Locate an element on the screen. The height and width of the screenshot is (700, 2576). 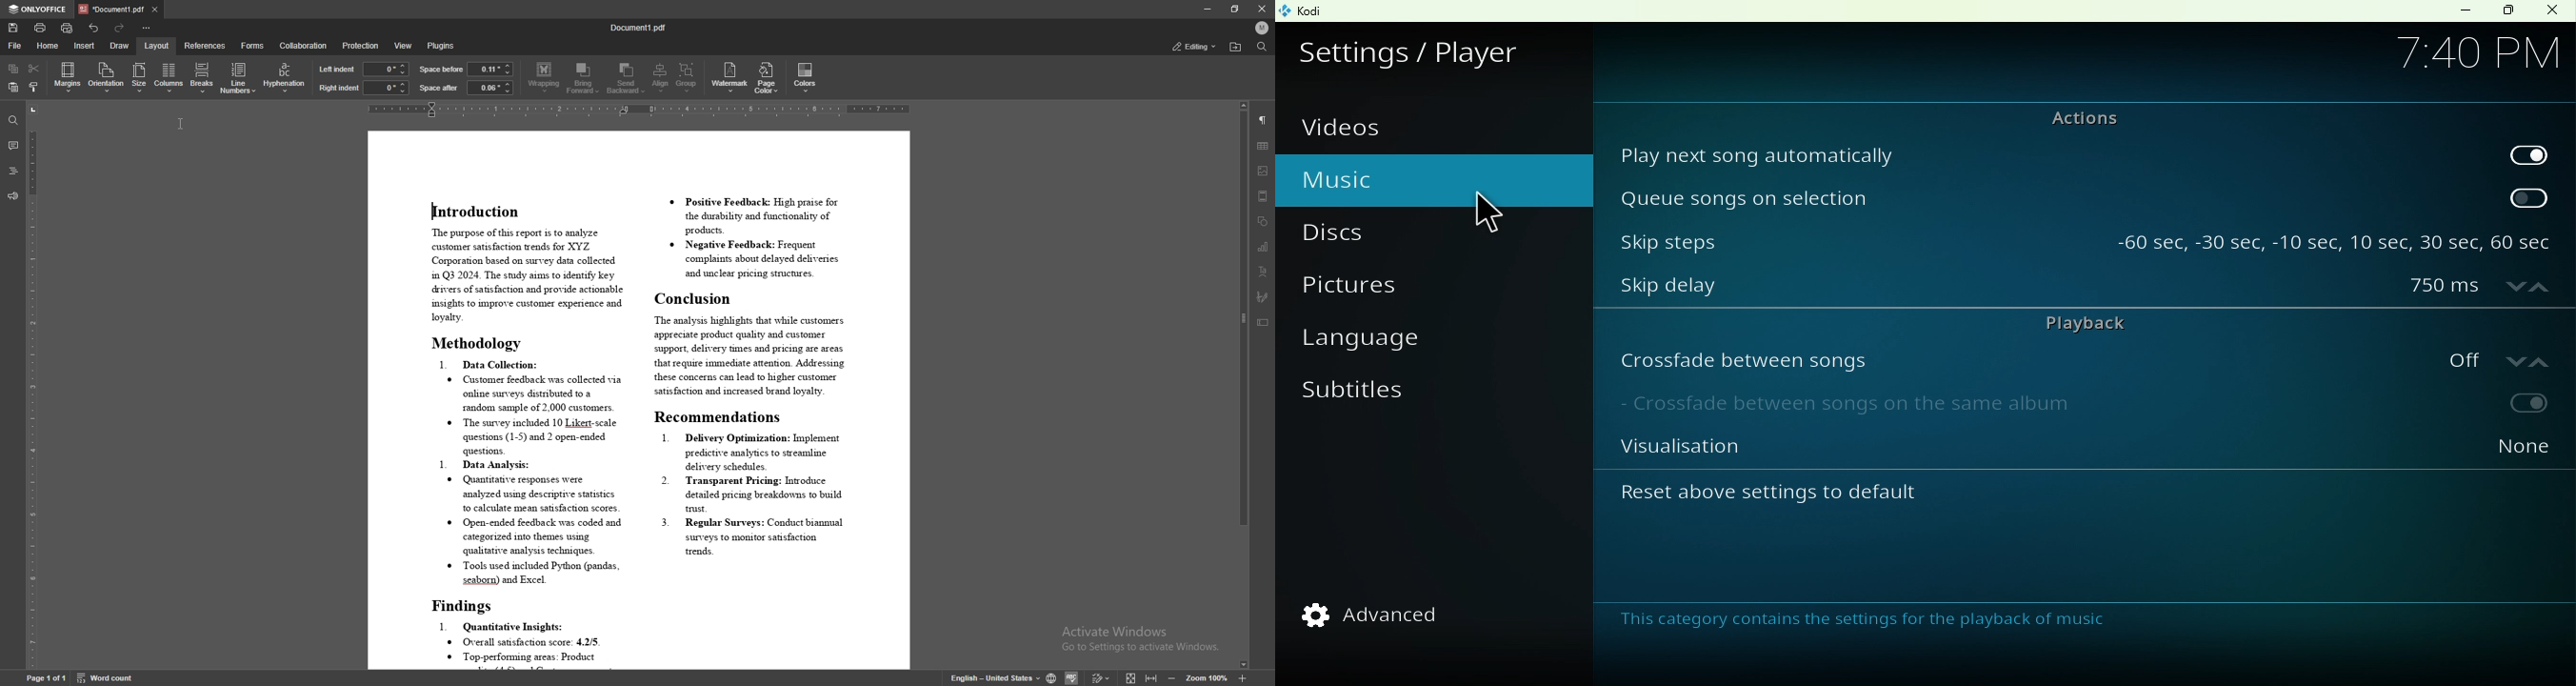
Skip delay is located at coordinates (1998, 290).